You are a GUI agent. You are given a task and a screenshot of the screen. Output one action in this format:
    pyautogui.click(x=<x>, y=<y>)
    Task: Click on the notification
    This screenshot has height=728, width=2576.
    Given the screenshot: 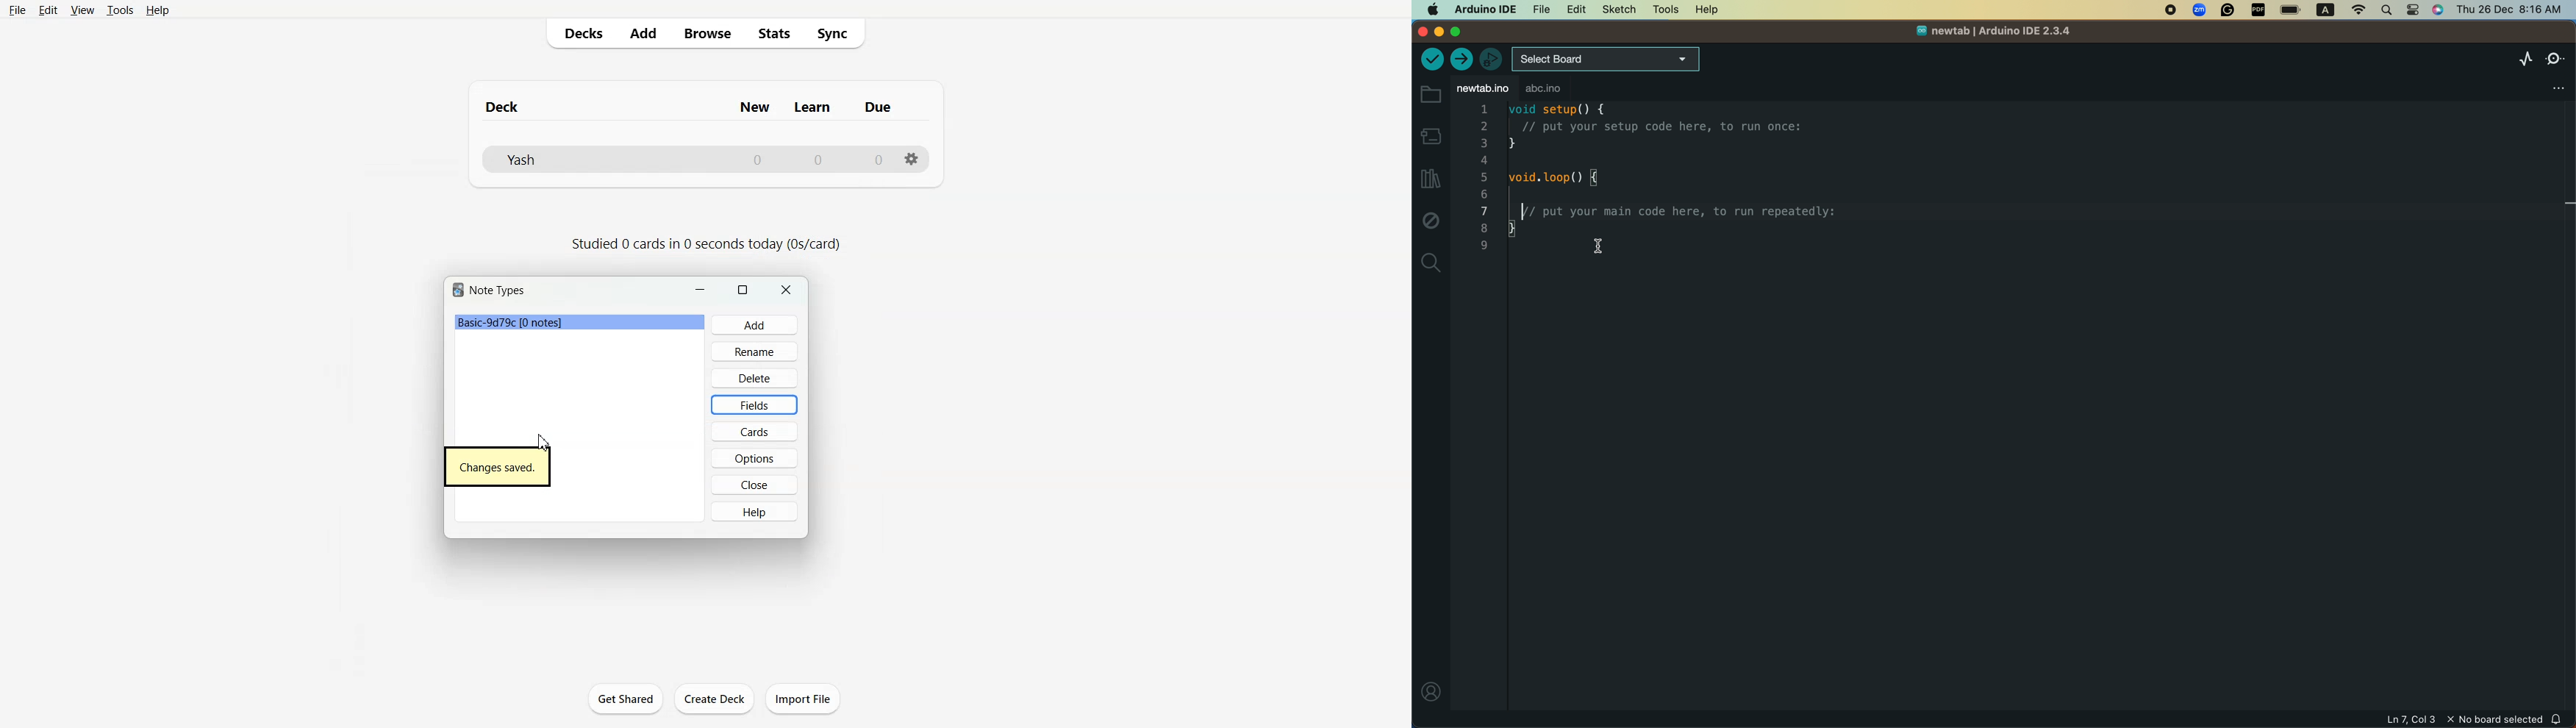 What is the action you would take?
    pyautogui.click(x=2562, y=719)
    